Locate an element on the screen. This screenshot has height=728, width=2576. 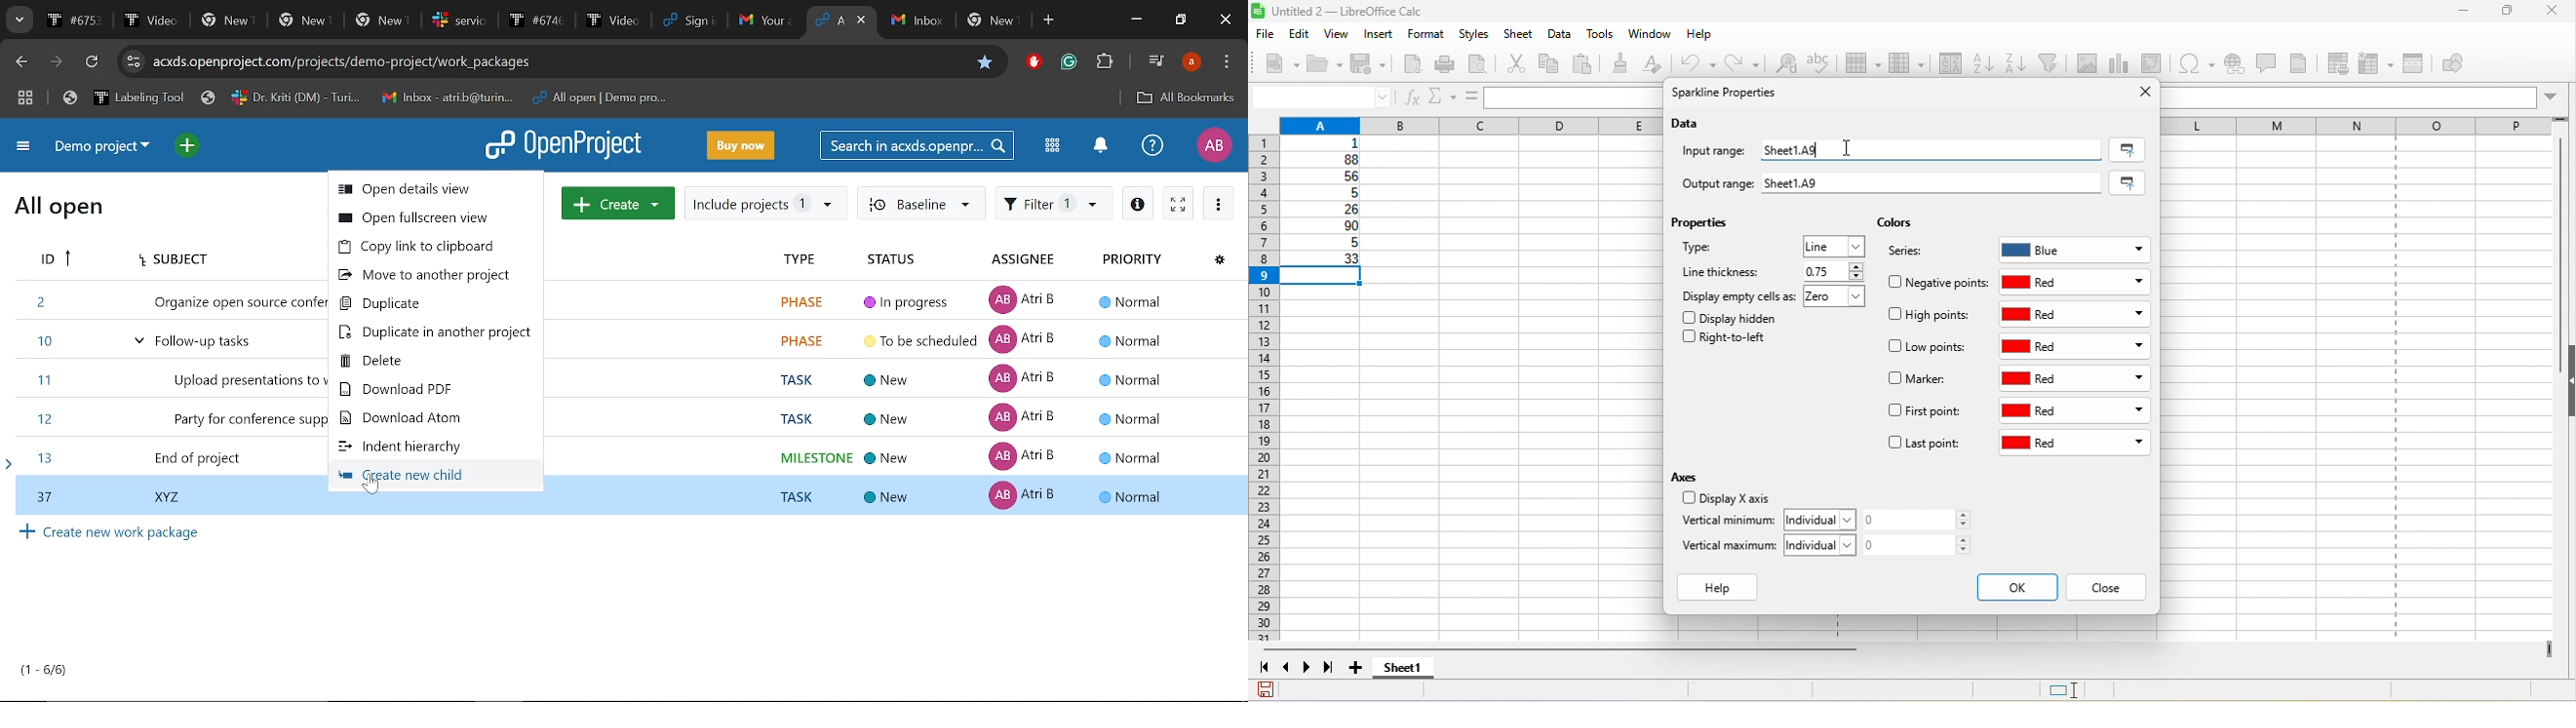
export directly as pdf is located at coordinates (1415, 66).